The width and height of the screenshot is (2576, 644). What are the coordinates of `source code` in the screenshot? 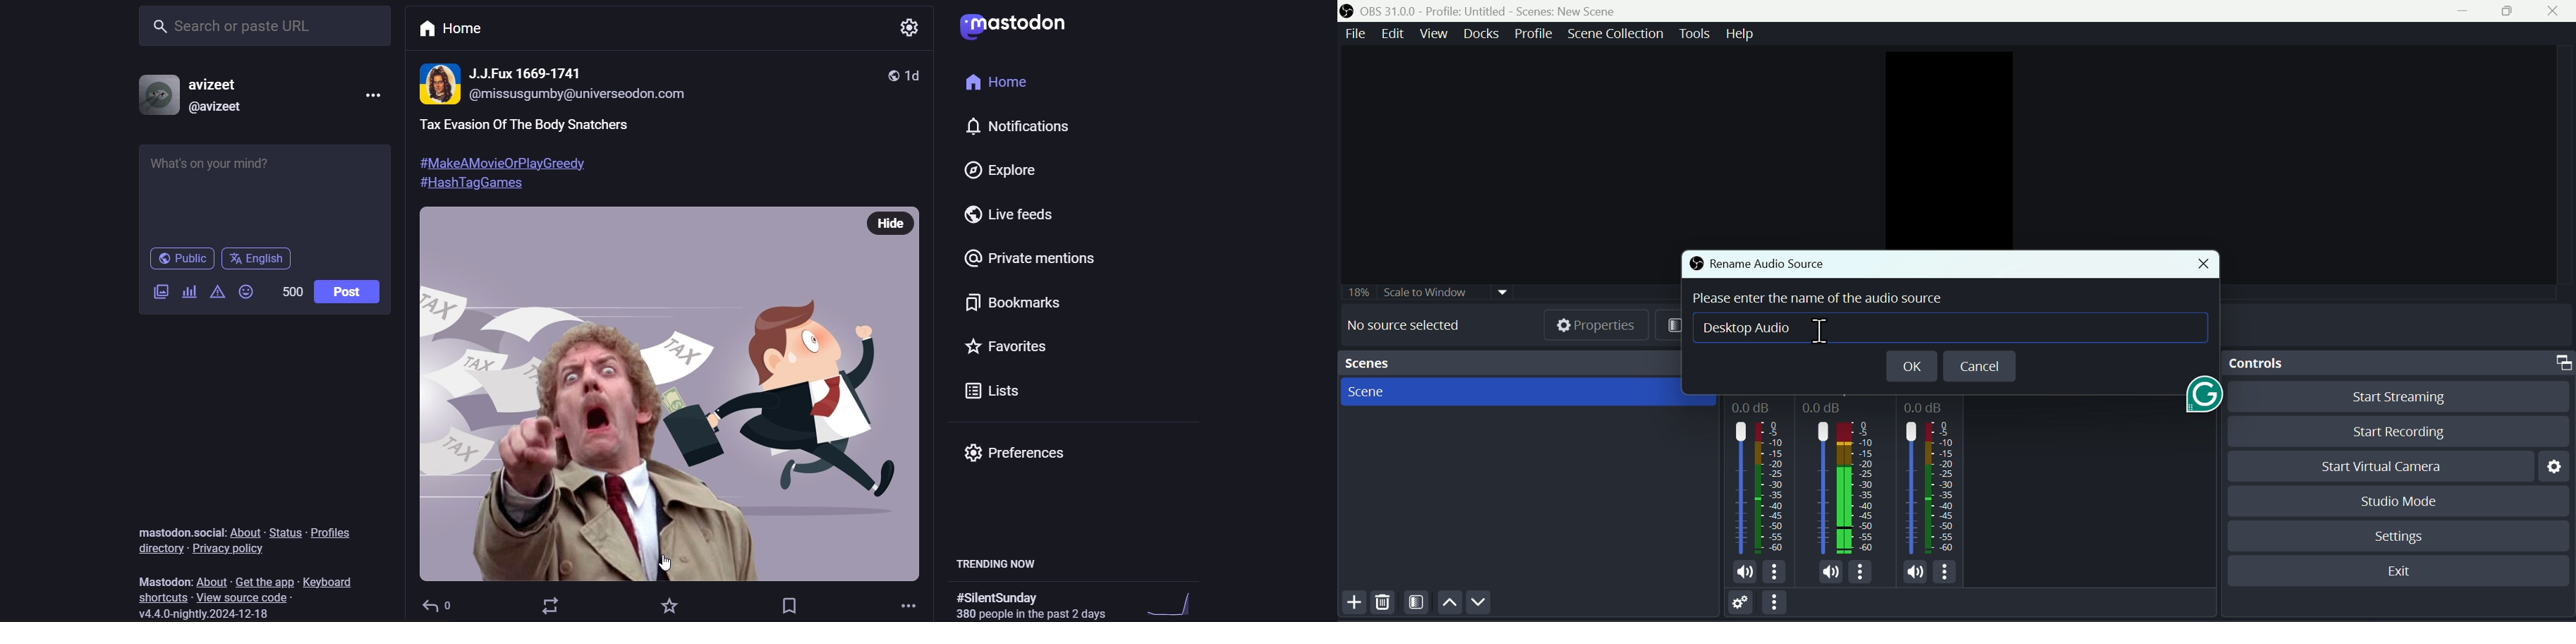 It's located at (245, 597).